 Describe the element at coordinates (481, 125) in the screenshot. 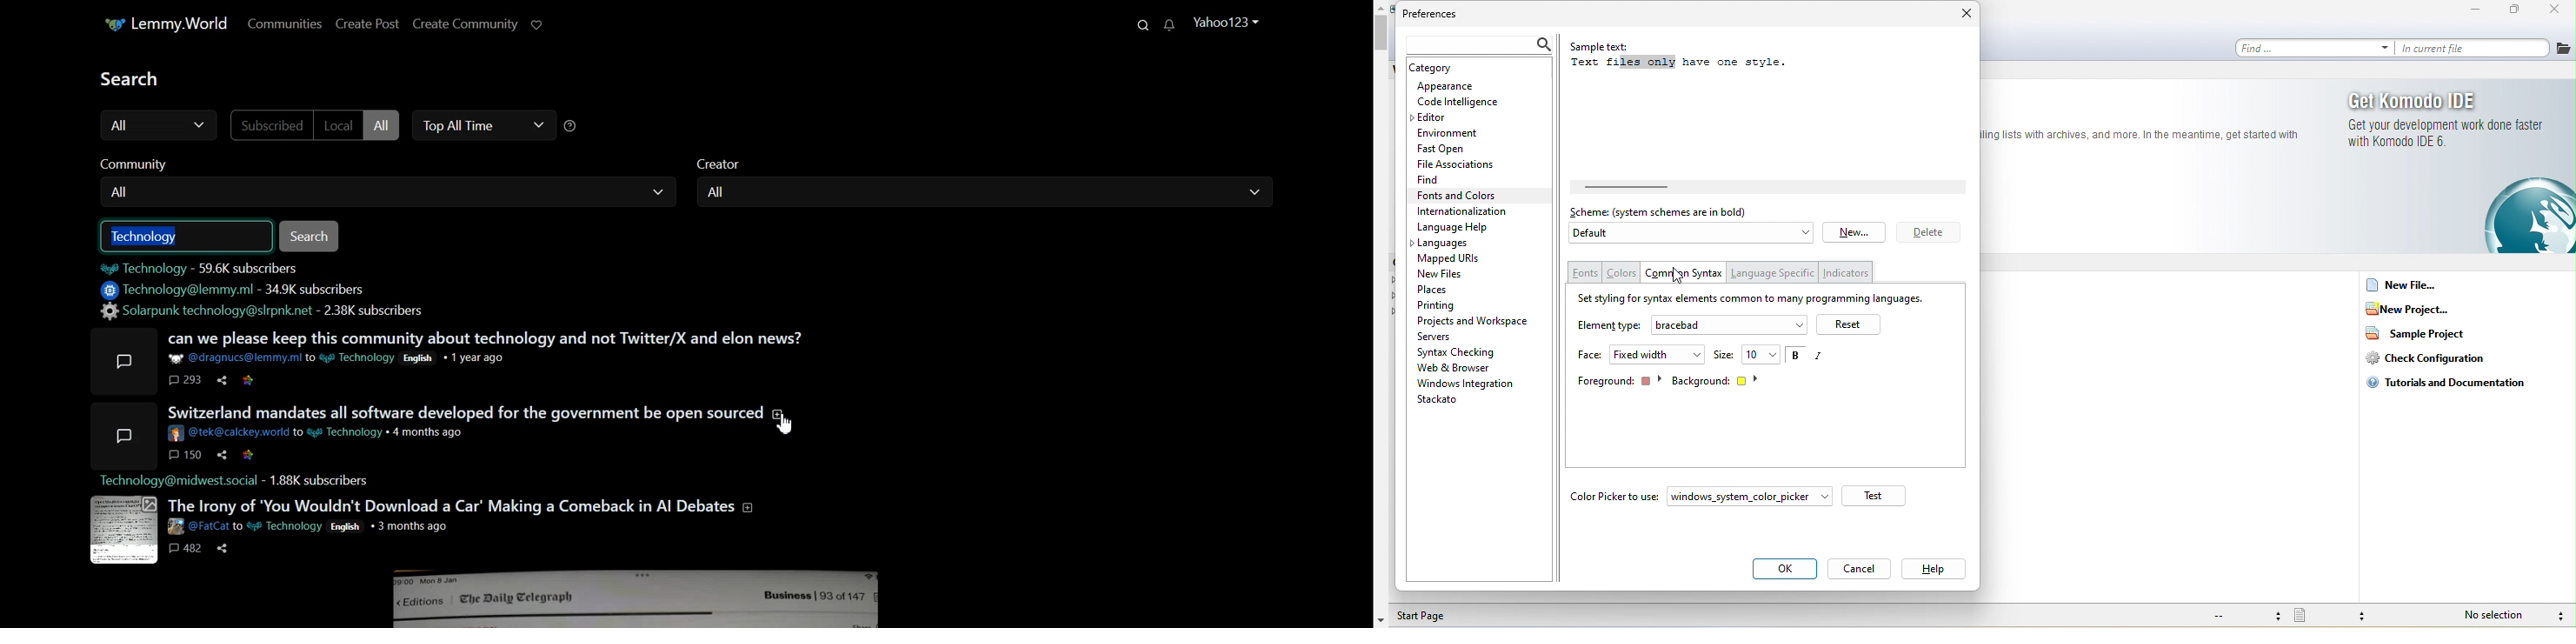

I see `Top All Time` at that location.